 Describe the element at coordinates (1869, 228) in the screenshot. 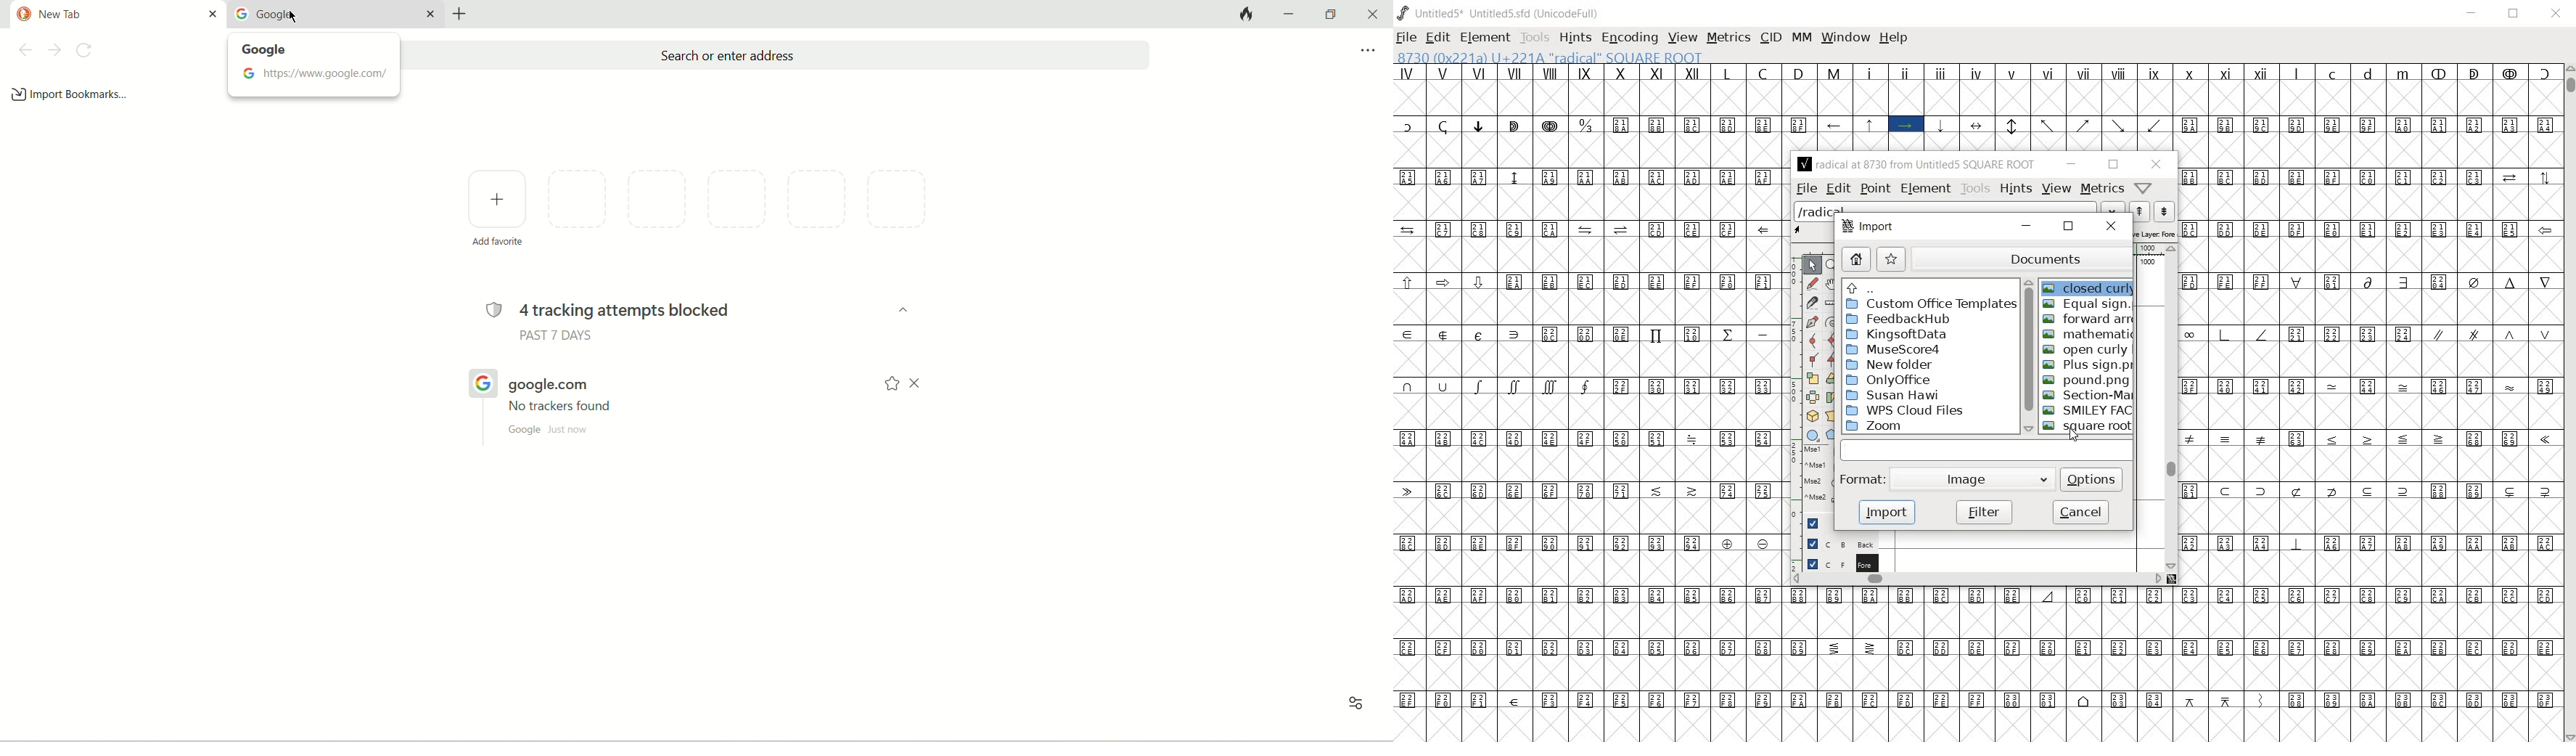

I see `Import` at that location.